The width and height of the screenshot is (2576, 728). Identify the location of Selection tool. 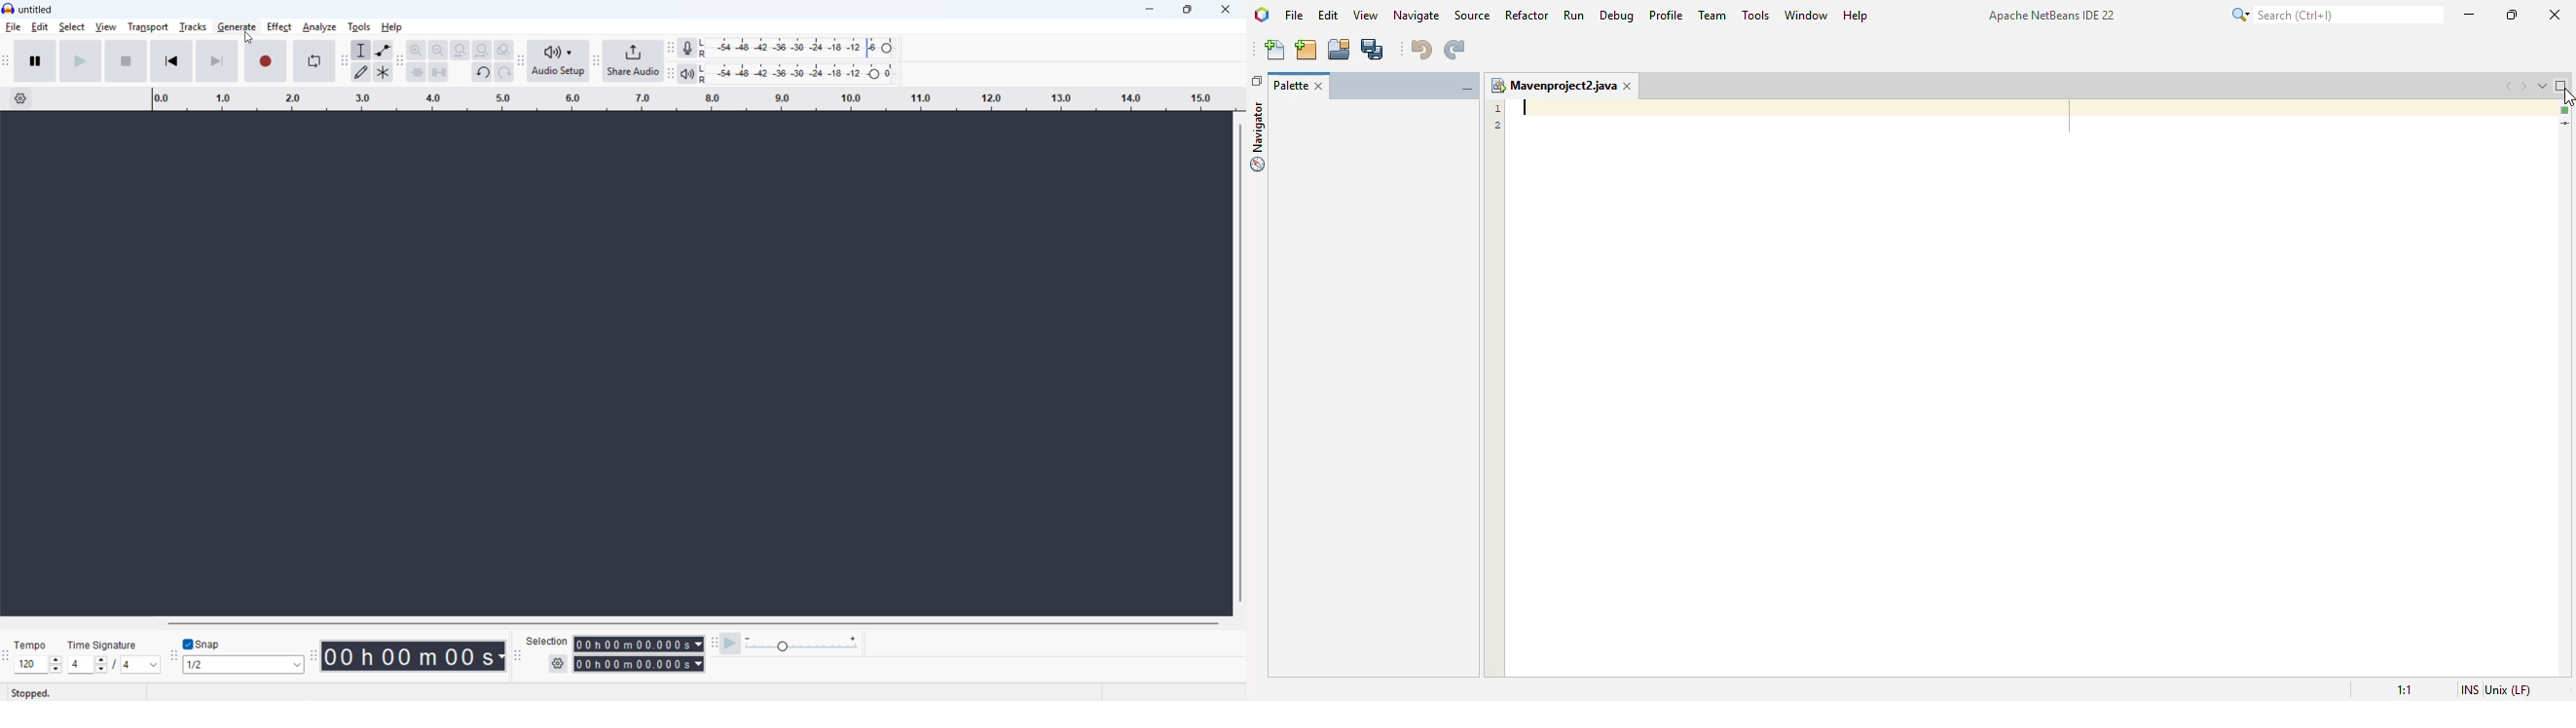
(361, 49).